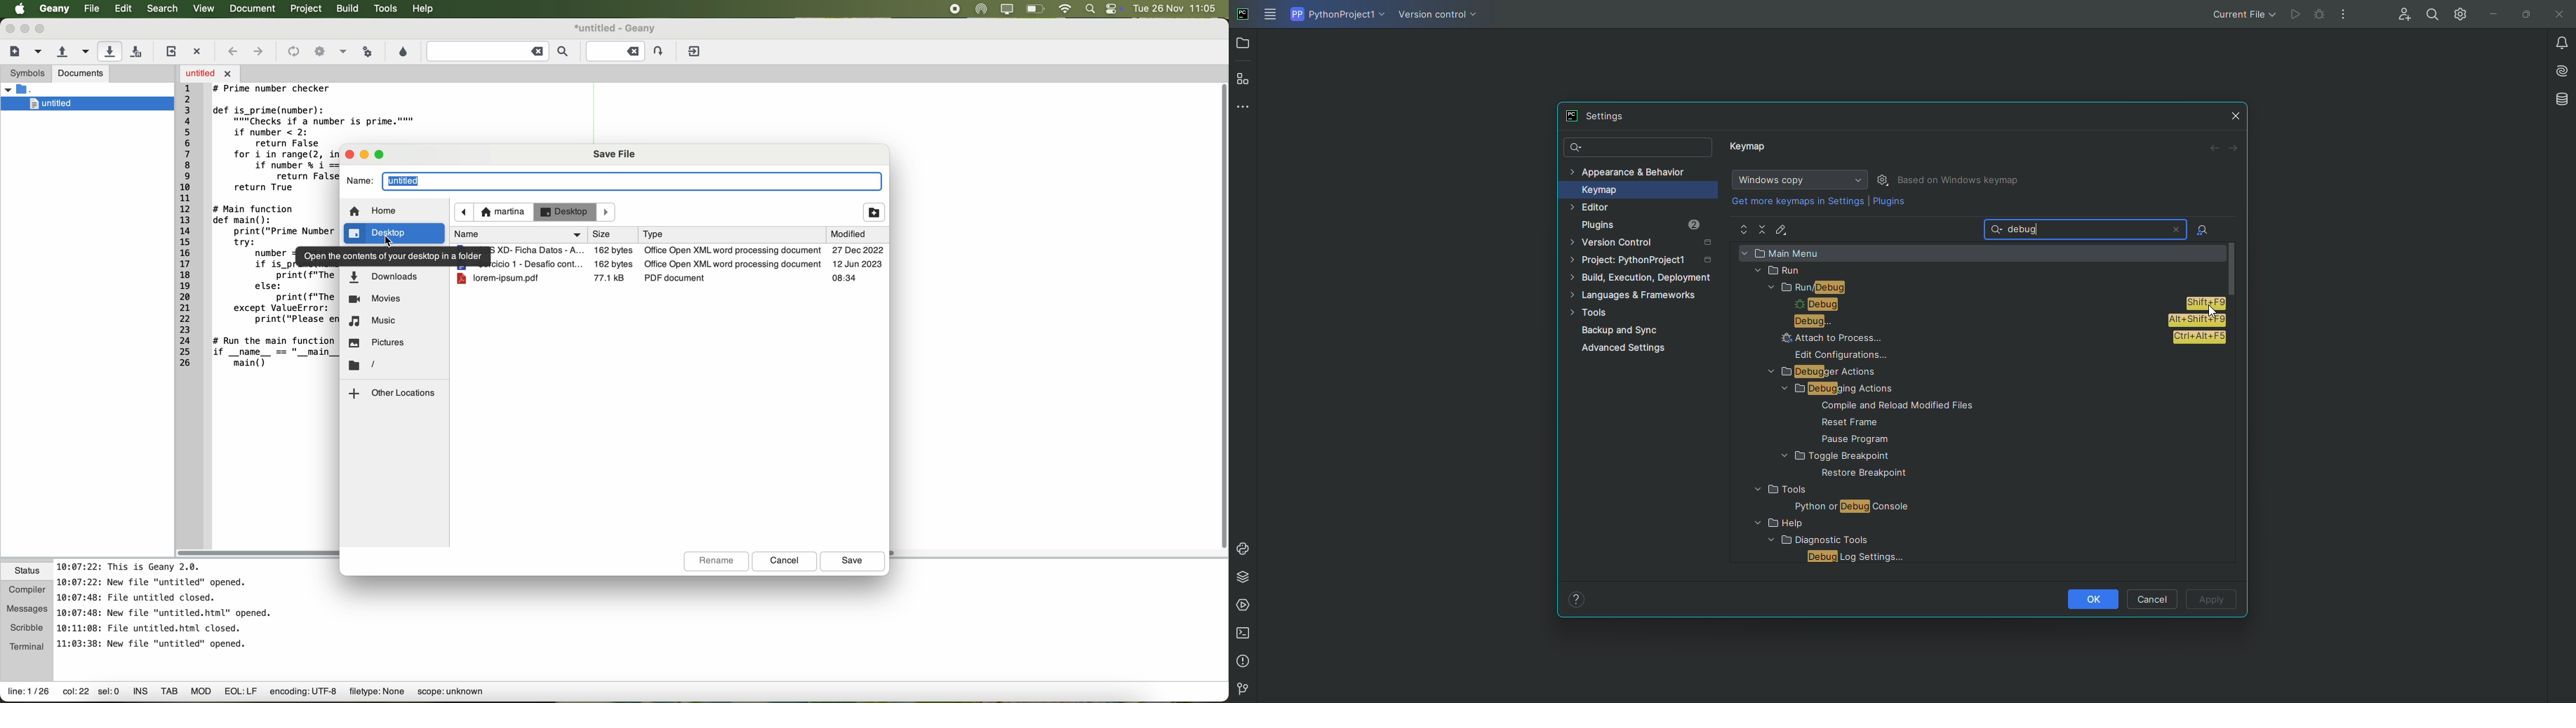 This screenshot has width=2576, height=728. I want to click on project, so click(308, 9).